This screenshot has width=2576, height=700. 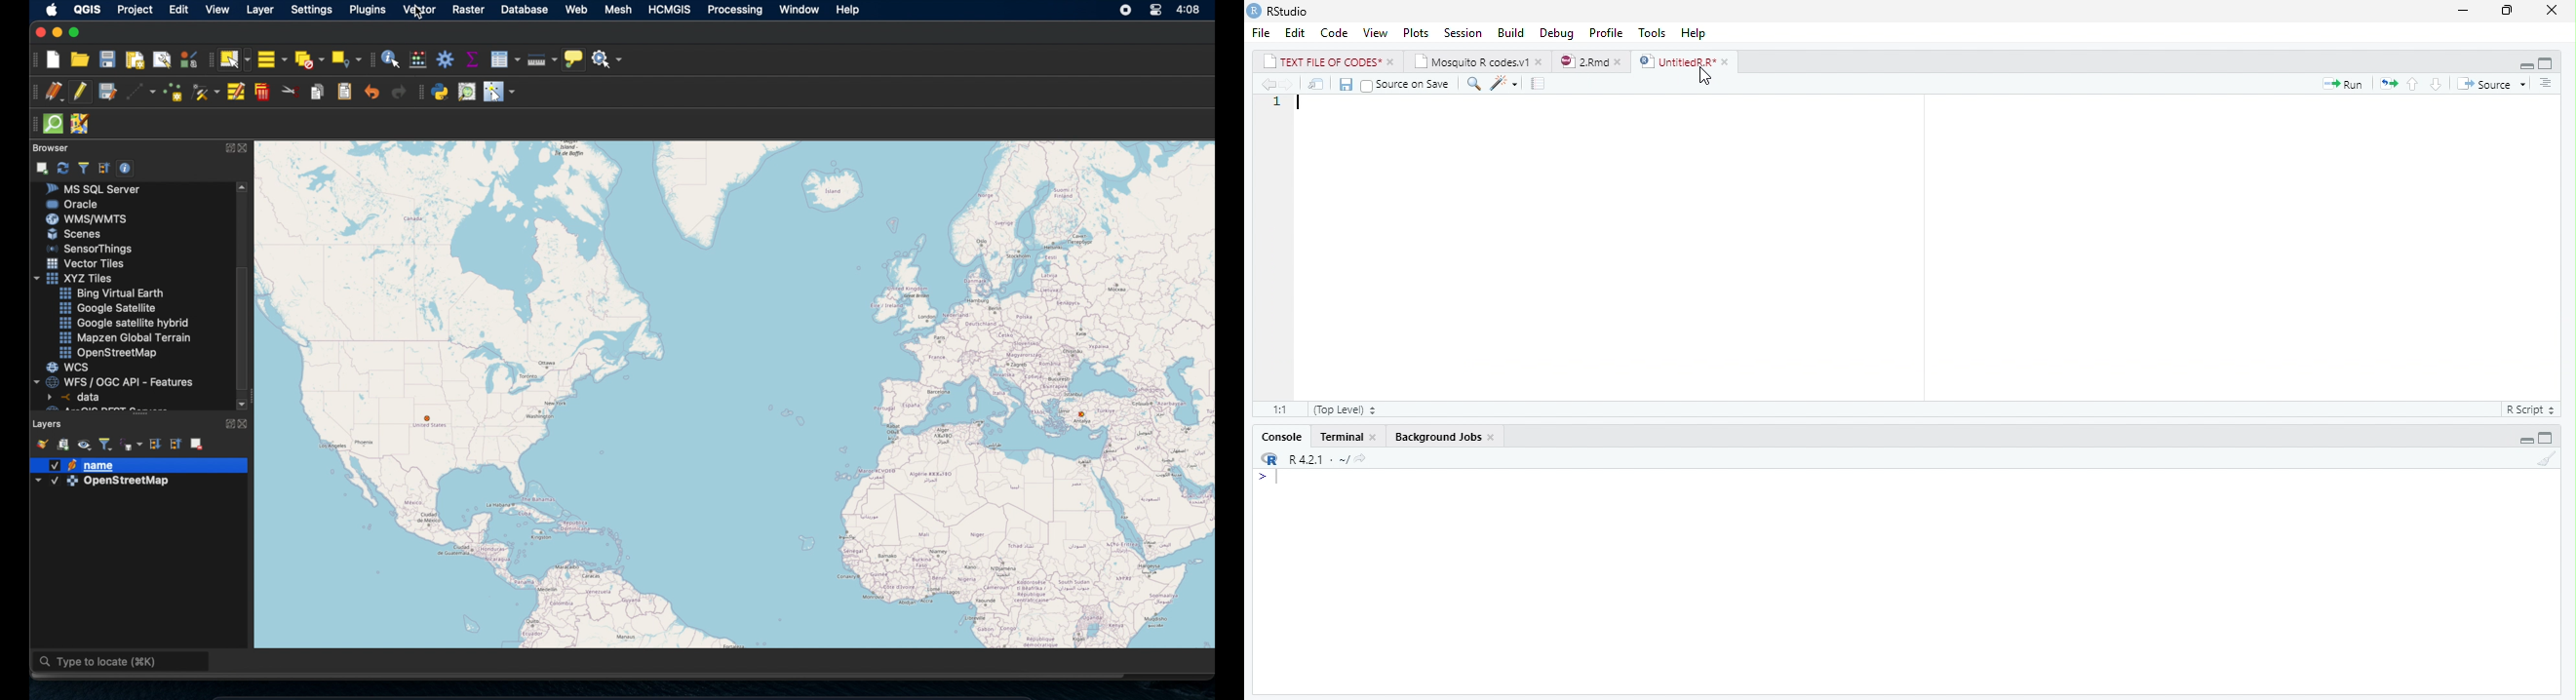 I want to click on control center, so click(x=1153, y=10).